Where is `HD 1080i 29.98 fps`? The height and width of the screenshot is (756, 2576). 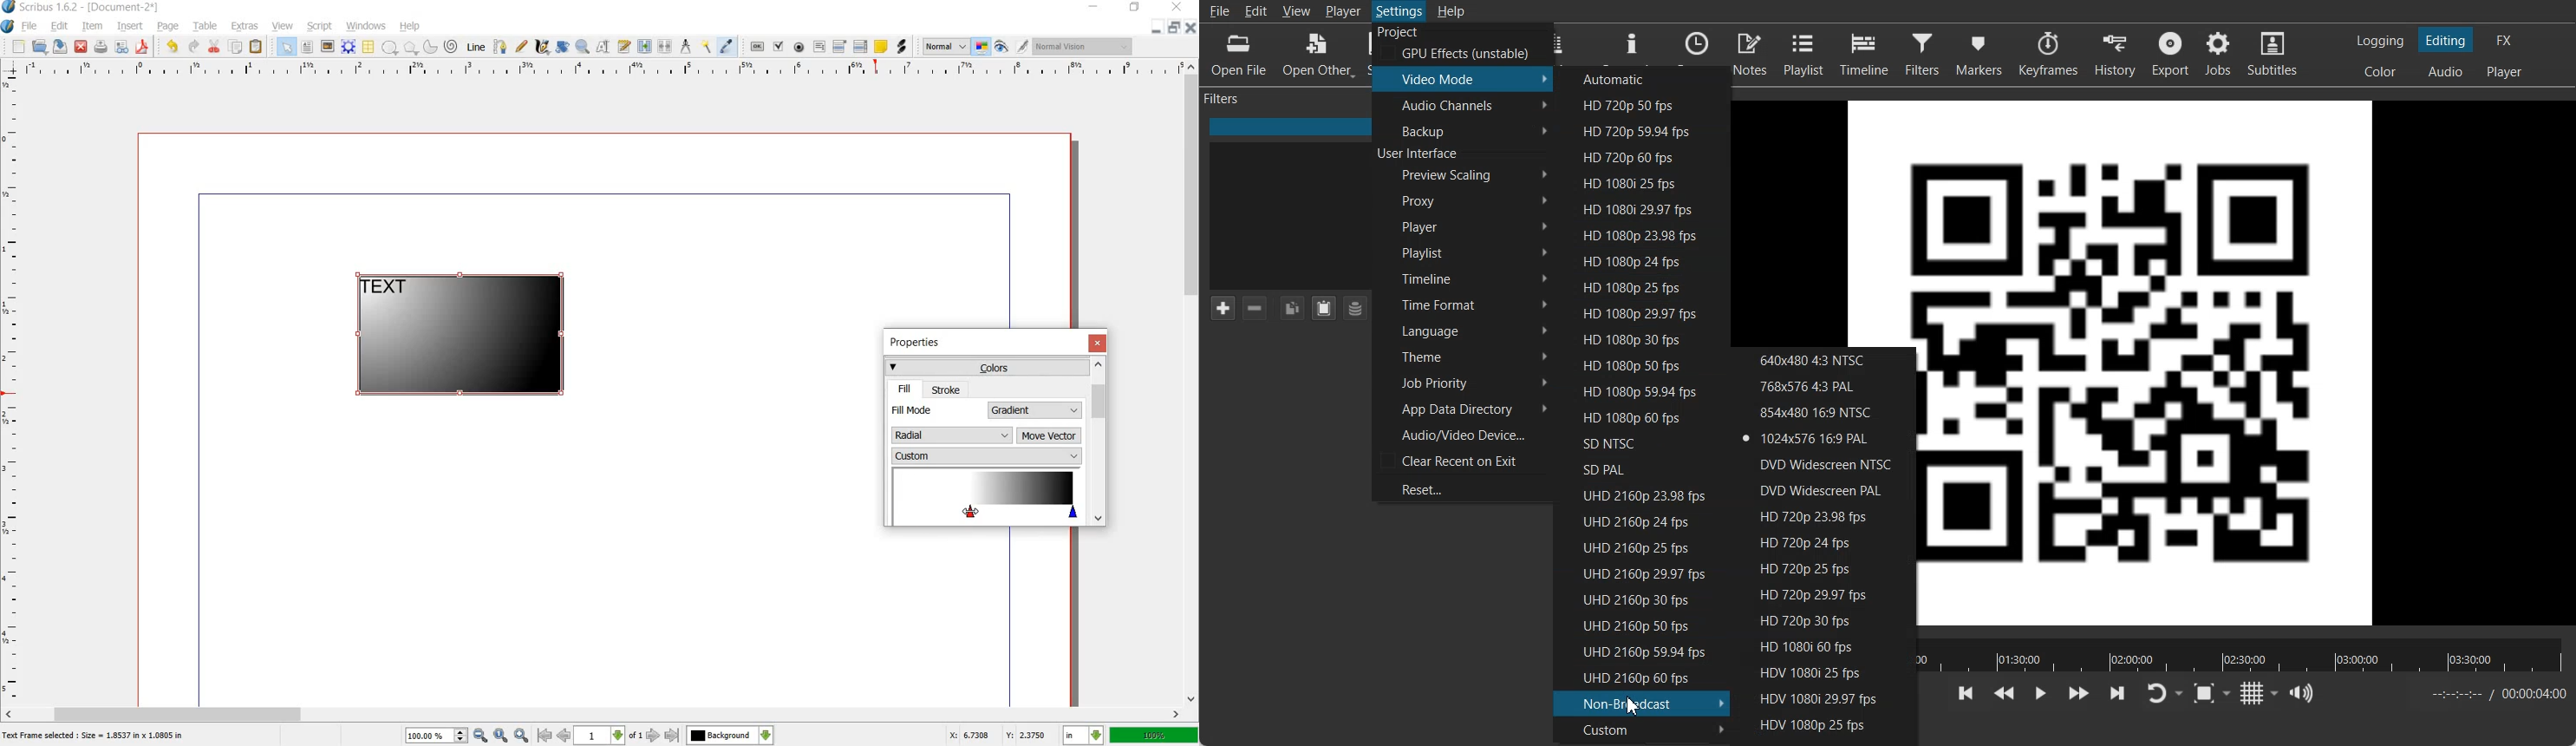
HD 1080i 29.98 fps is located at coordinates (1640, 209).